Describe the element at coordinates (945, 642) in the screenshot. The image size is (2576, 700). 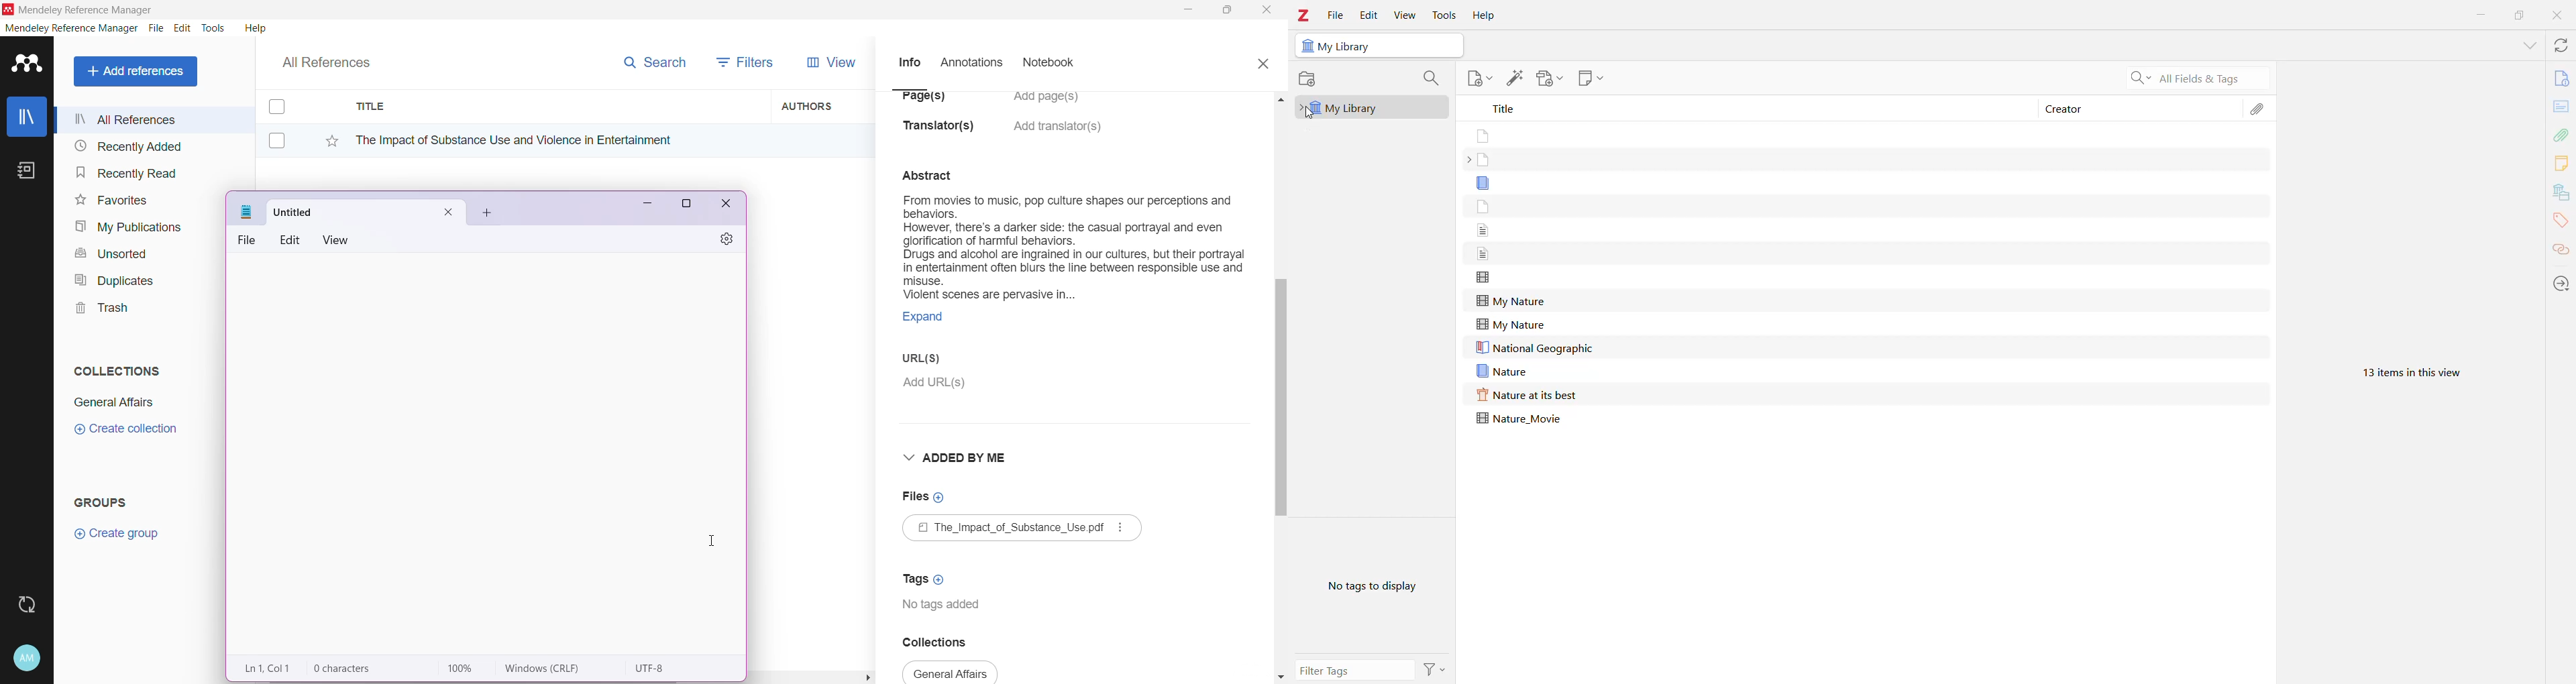
I see `Collections` at that location.